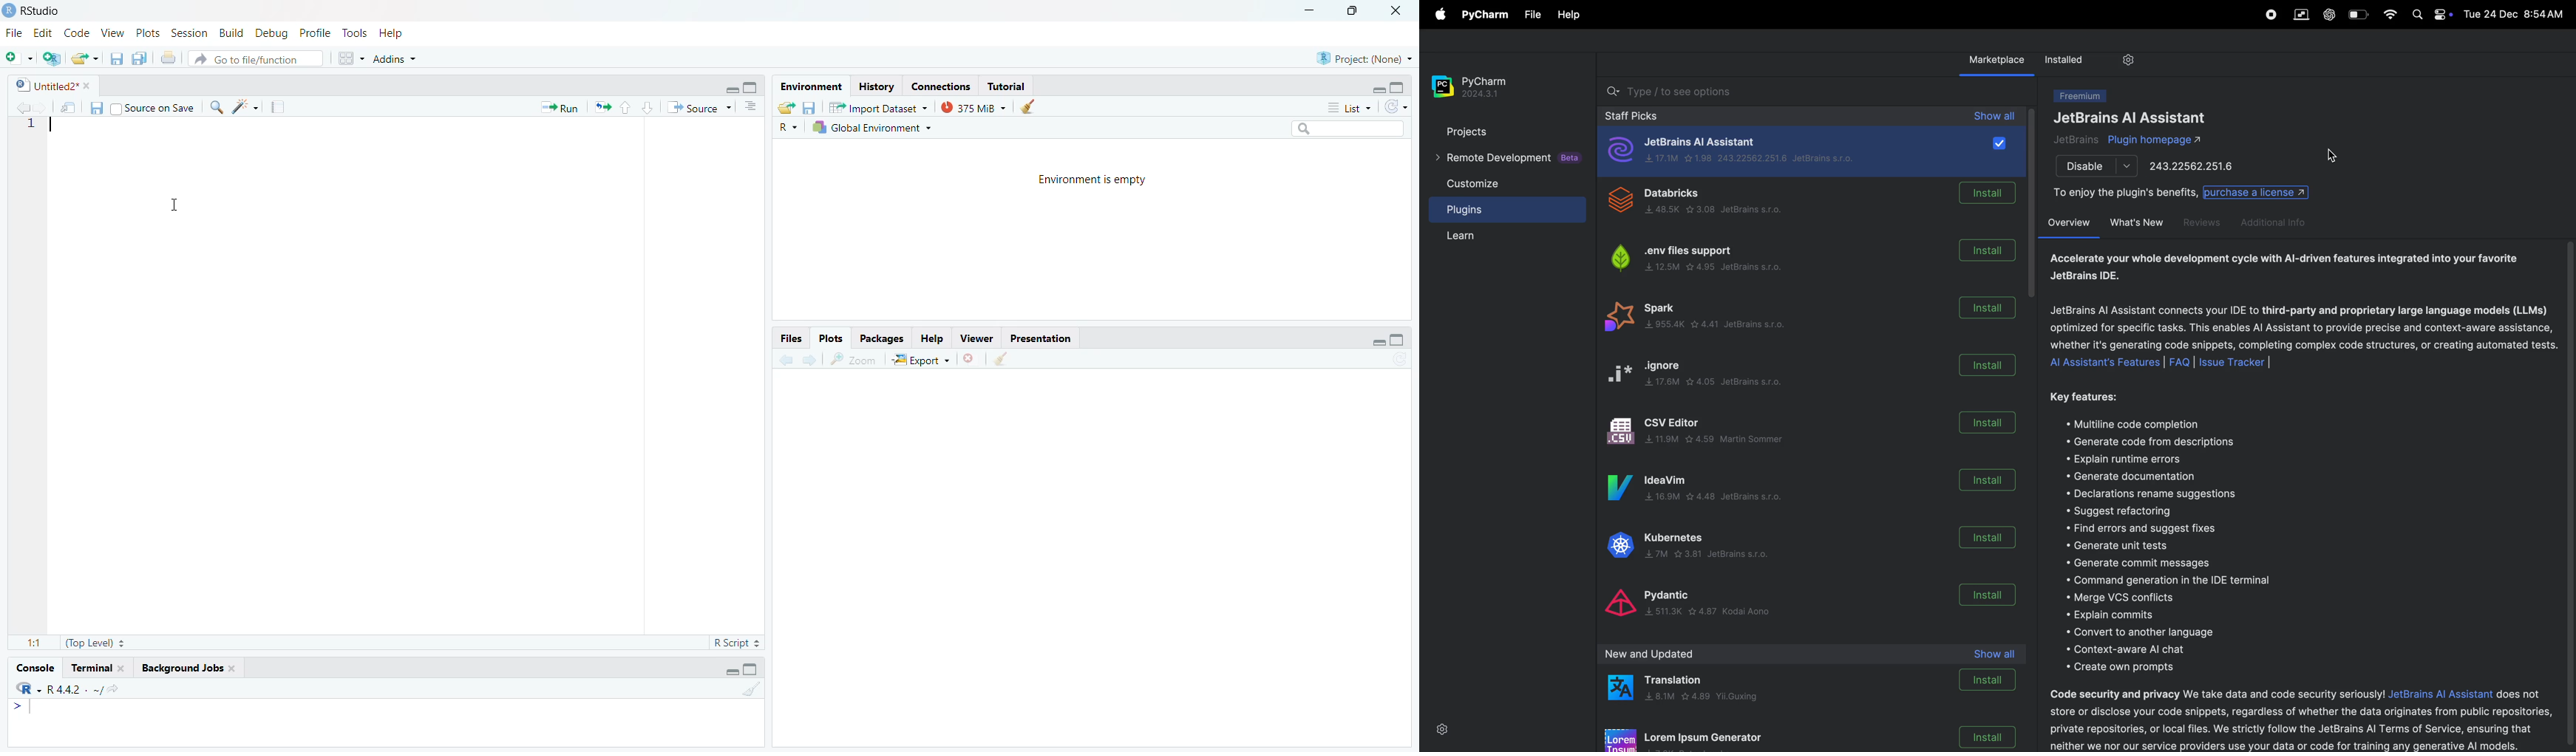 The height and width of the screenshot is (756, 2576). I want to click on zoom, so click(854, 359).